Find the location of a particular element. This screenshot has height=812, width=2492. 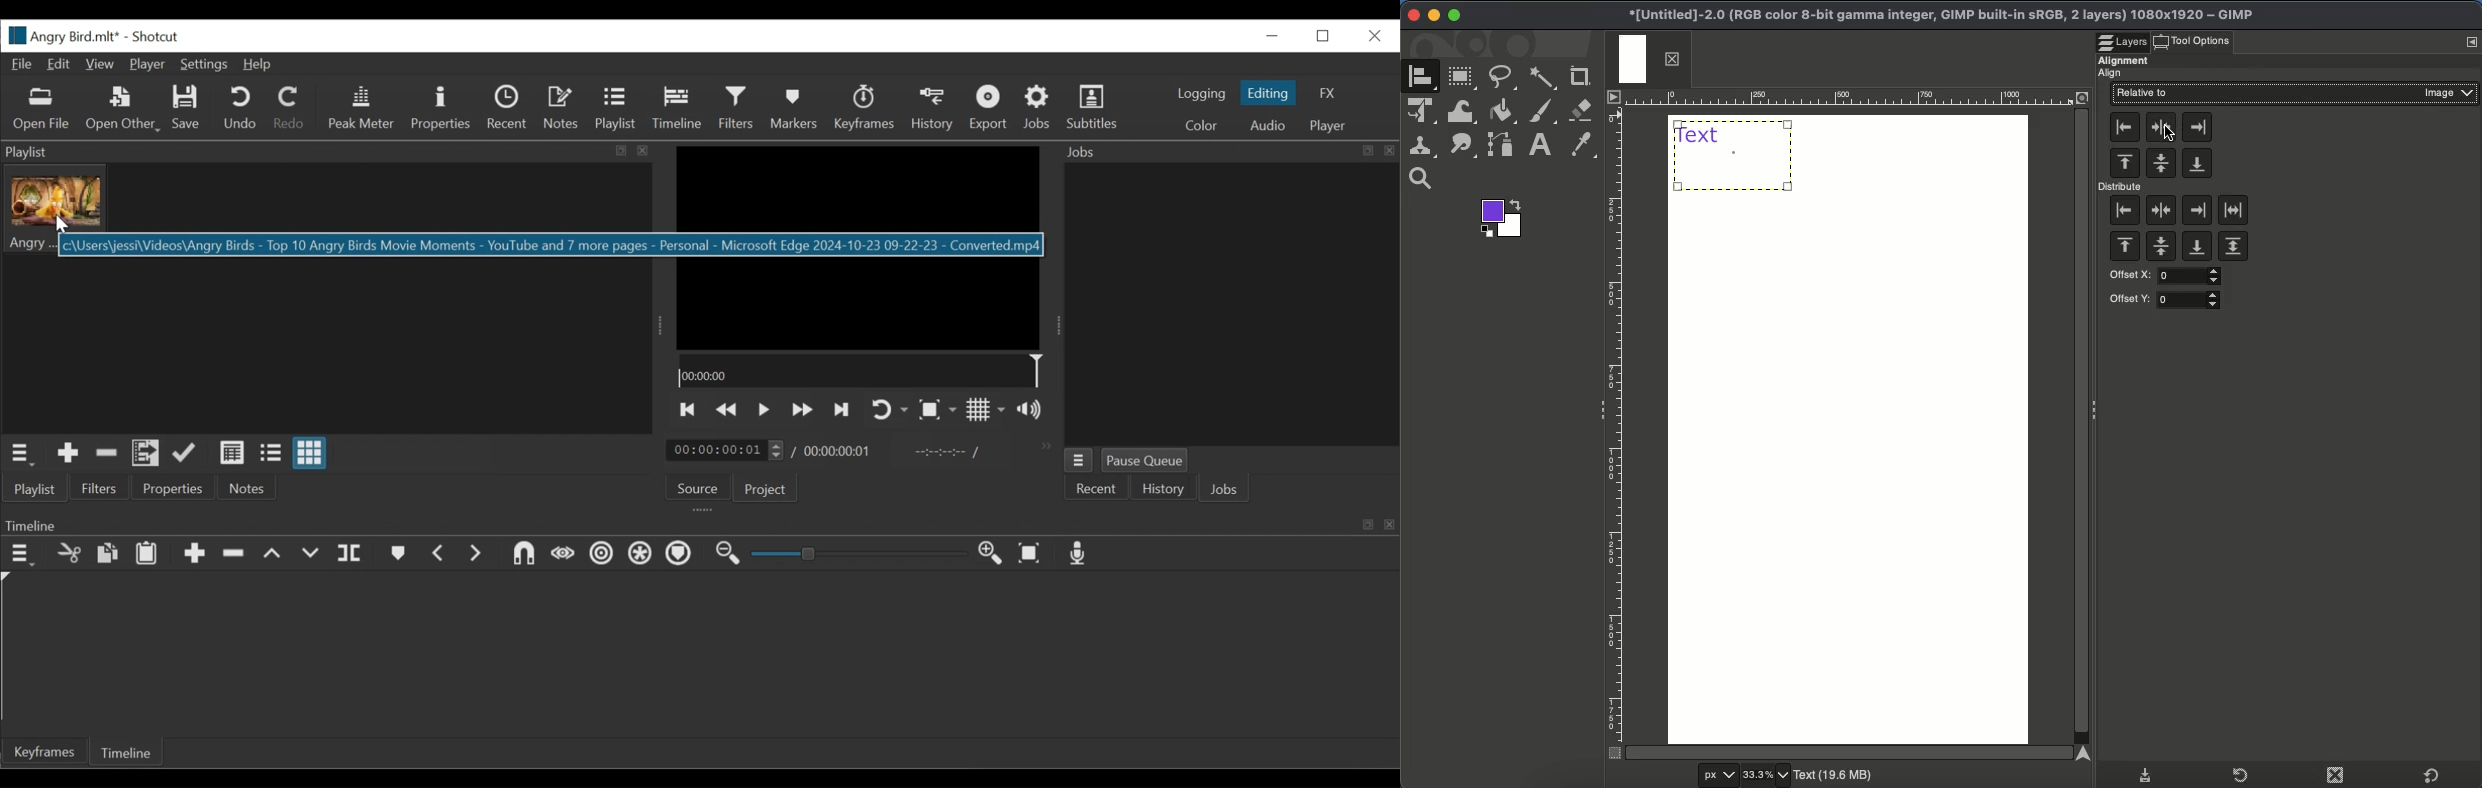

Toggle play or pause is located at coordinates (763, 409).